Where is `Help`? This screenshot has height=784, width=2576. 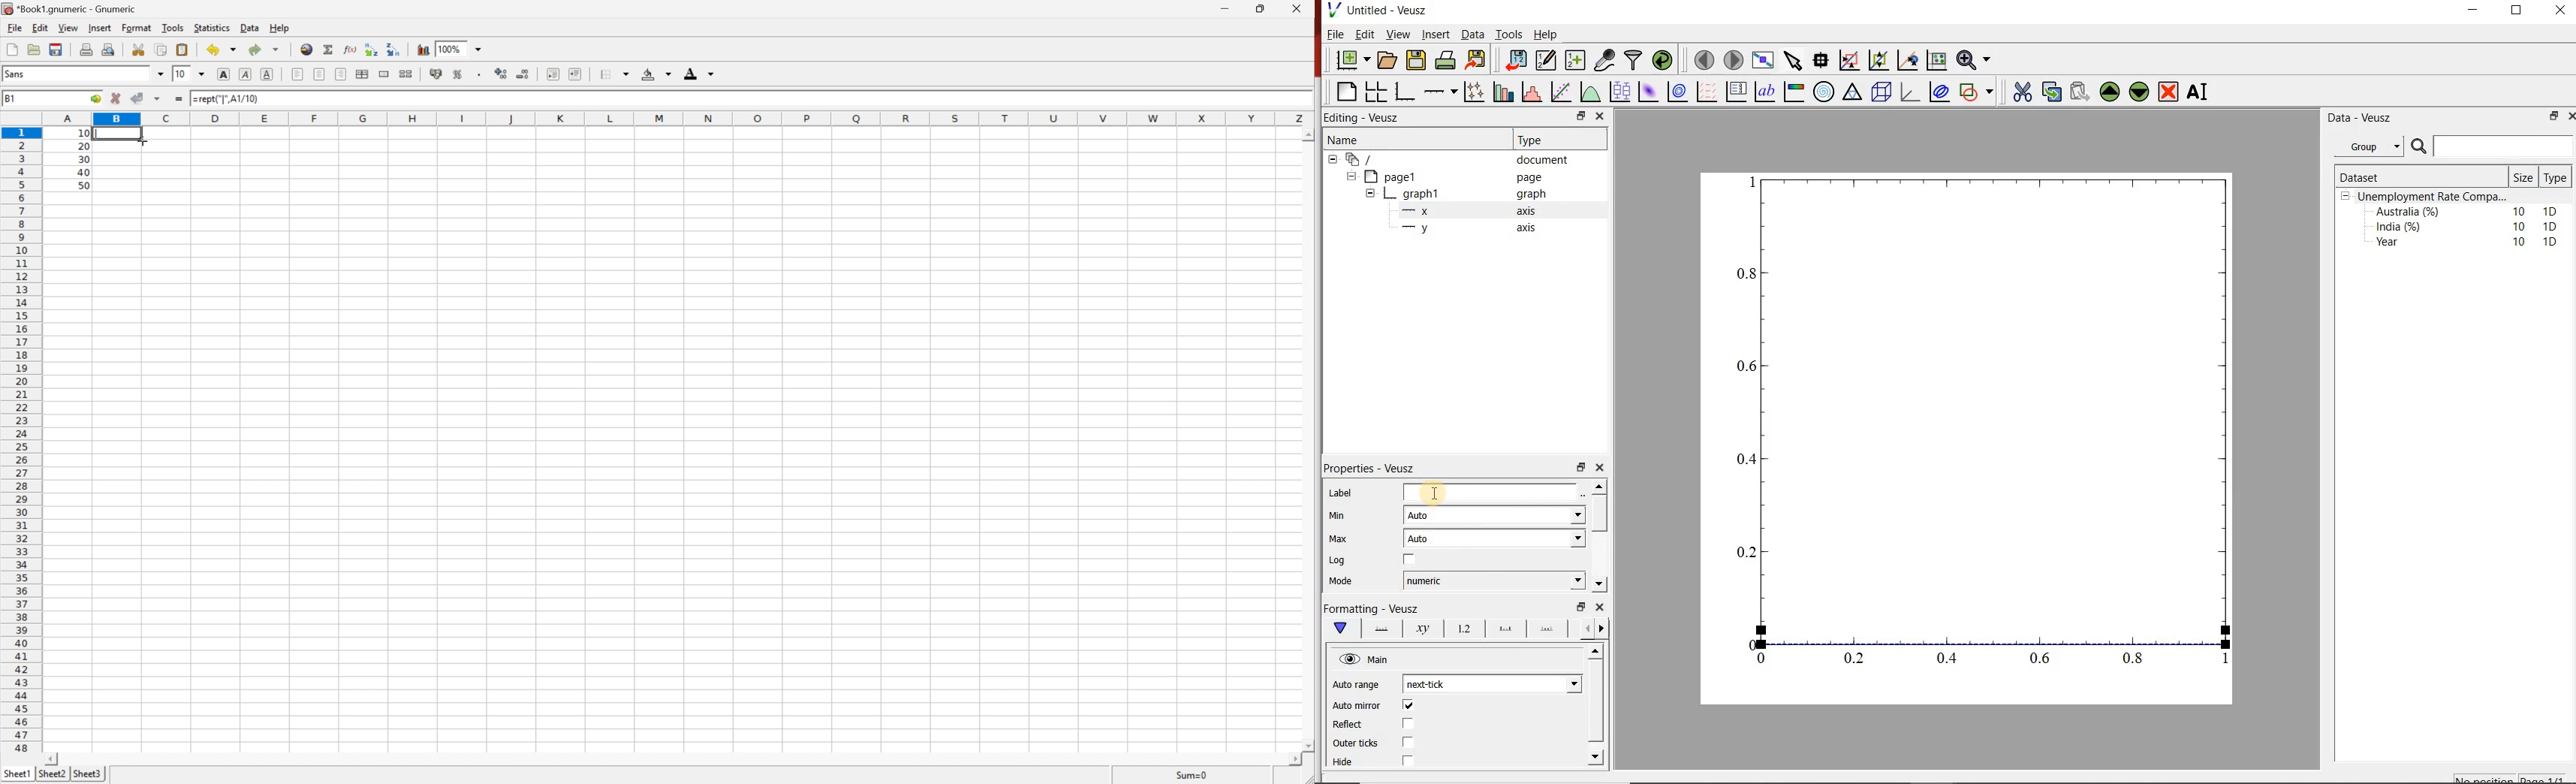 Help is located at coordinates (1546, 35).